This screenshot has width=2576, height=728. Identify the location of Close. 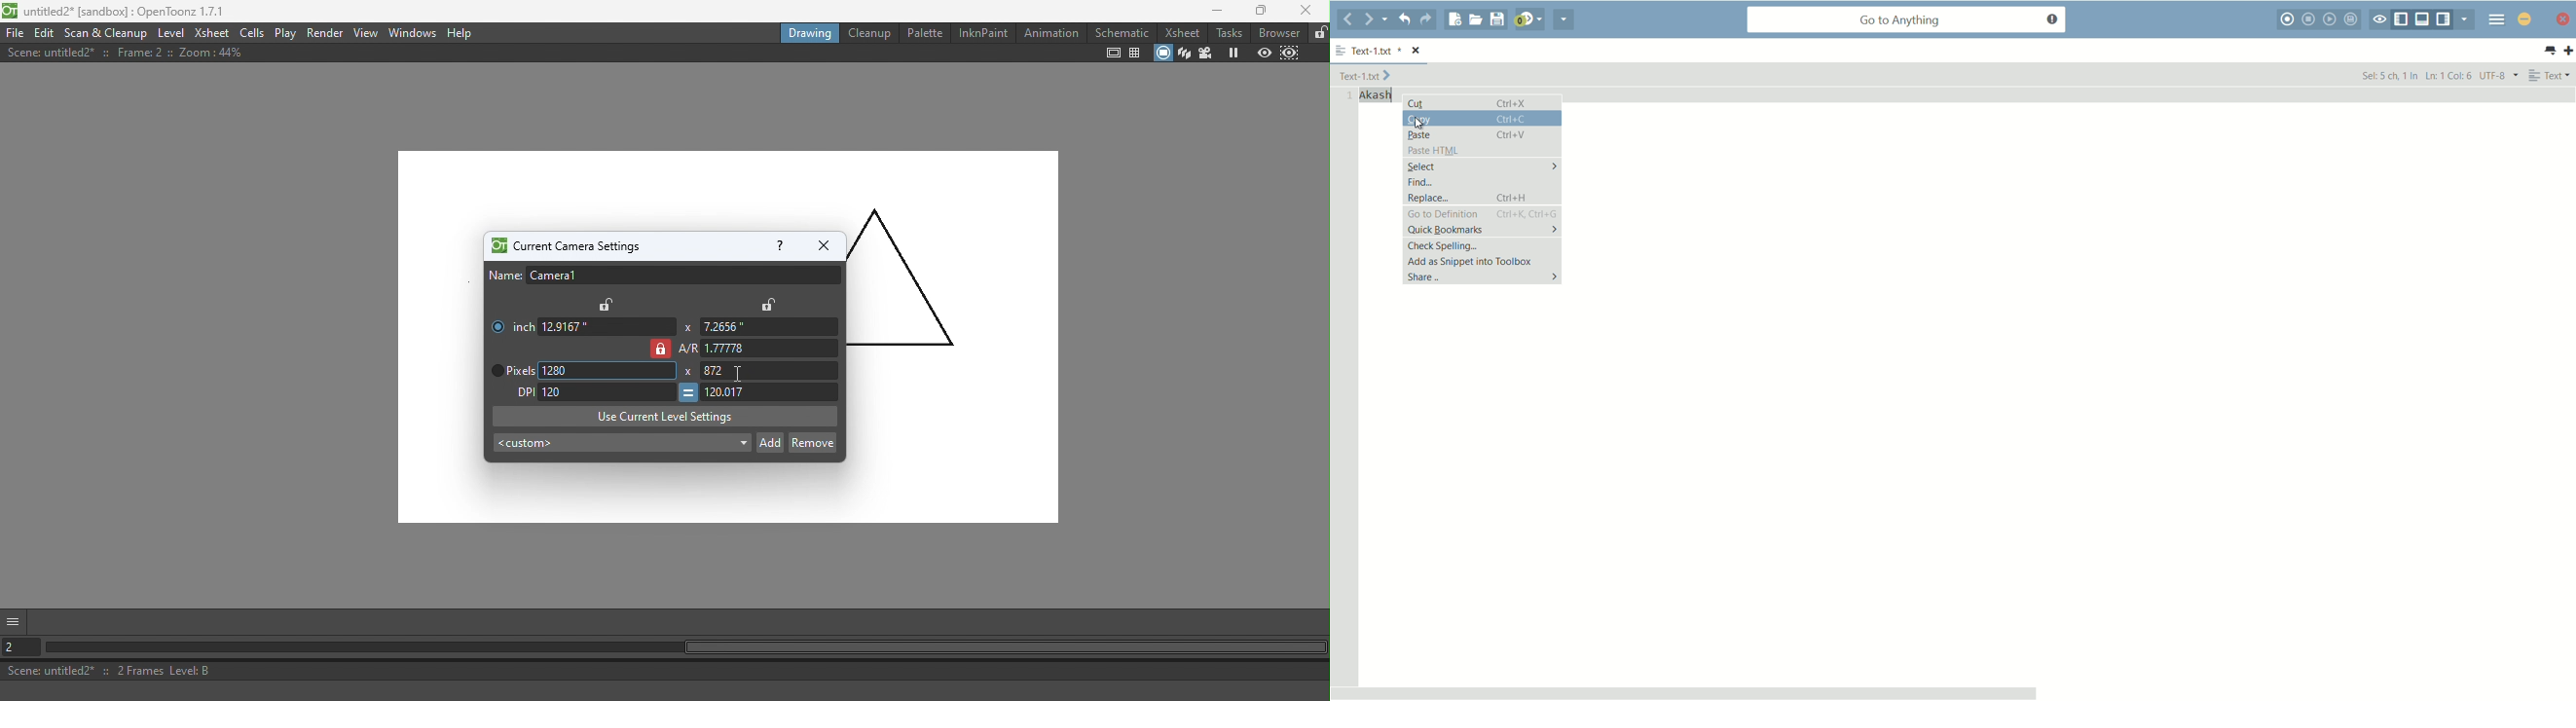
(823, 245).